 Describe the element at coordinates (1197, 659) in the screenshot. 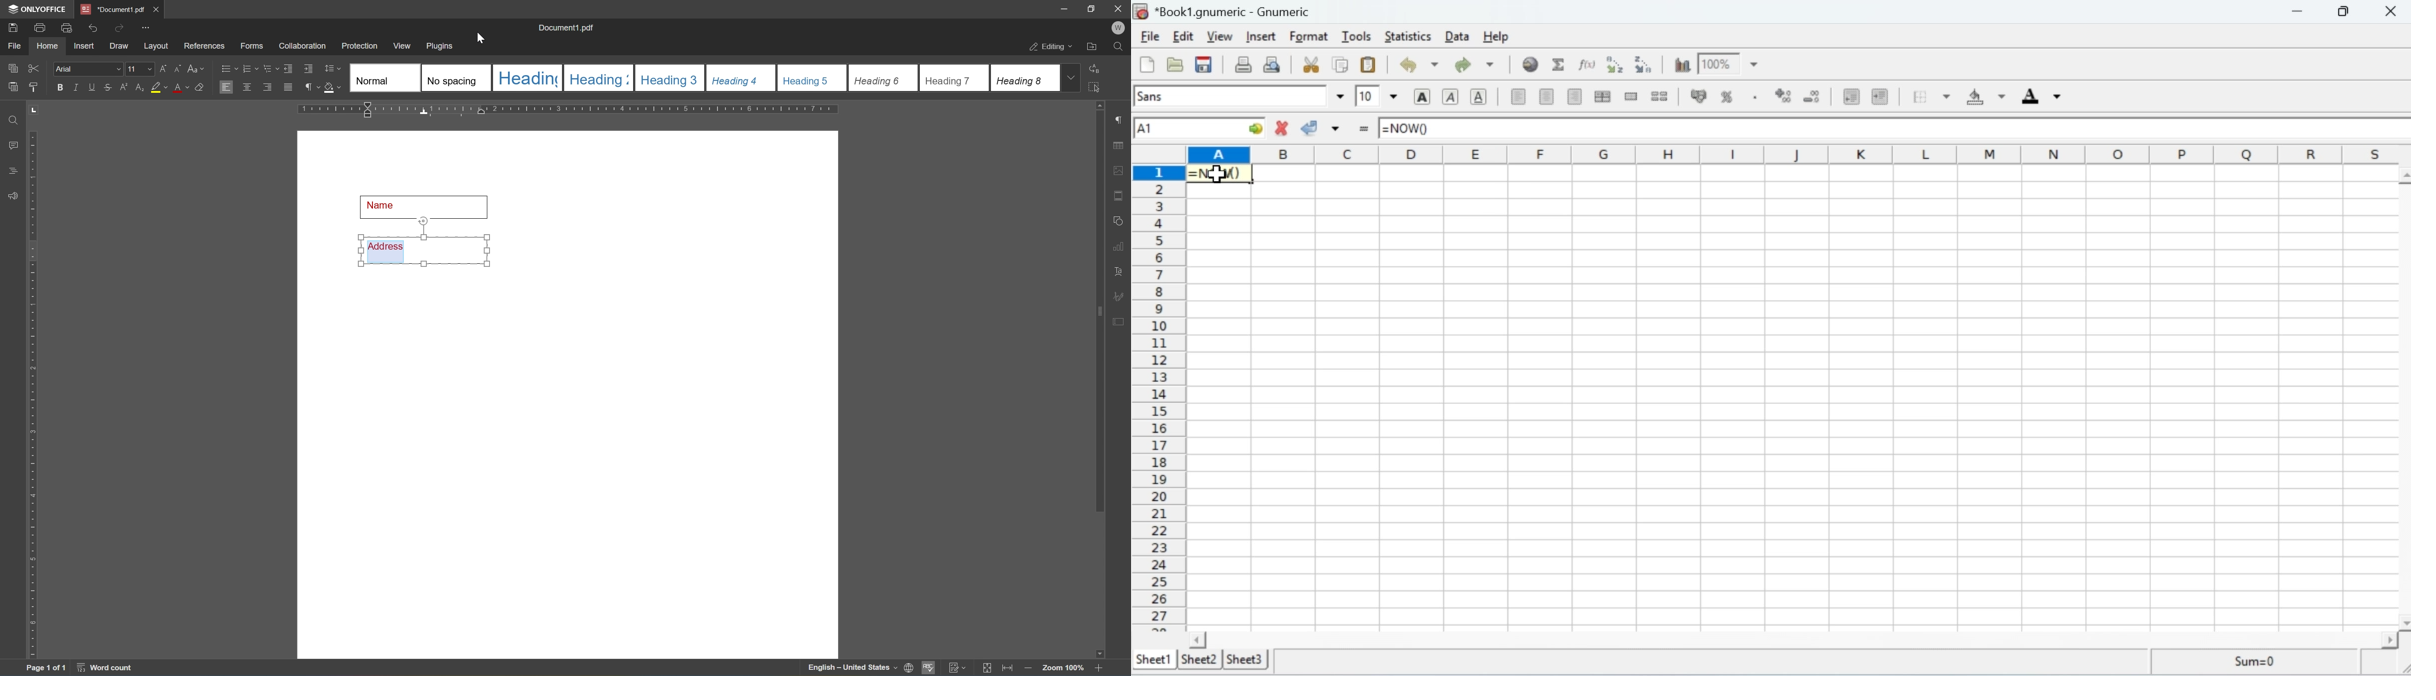

I see `Sheet 2` at that location.